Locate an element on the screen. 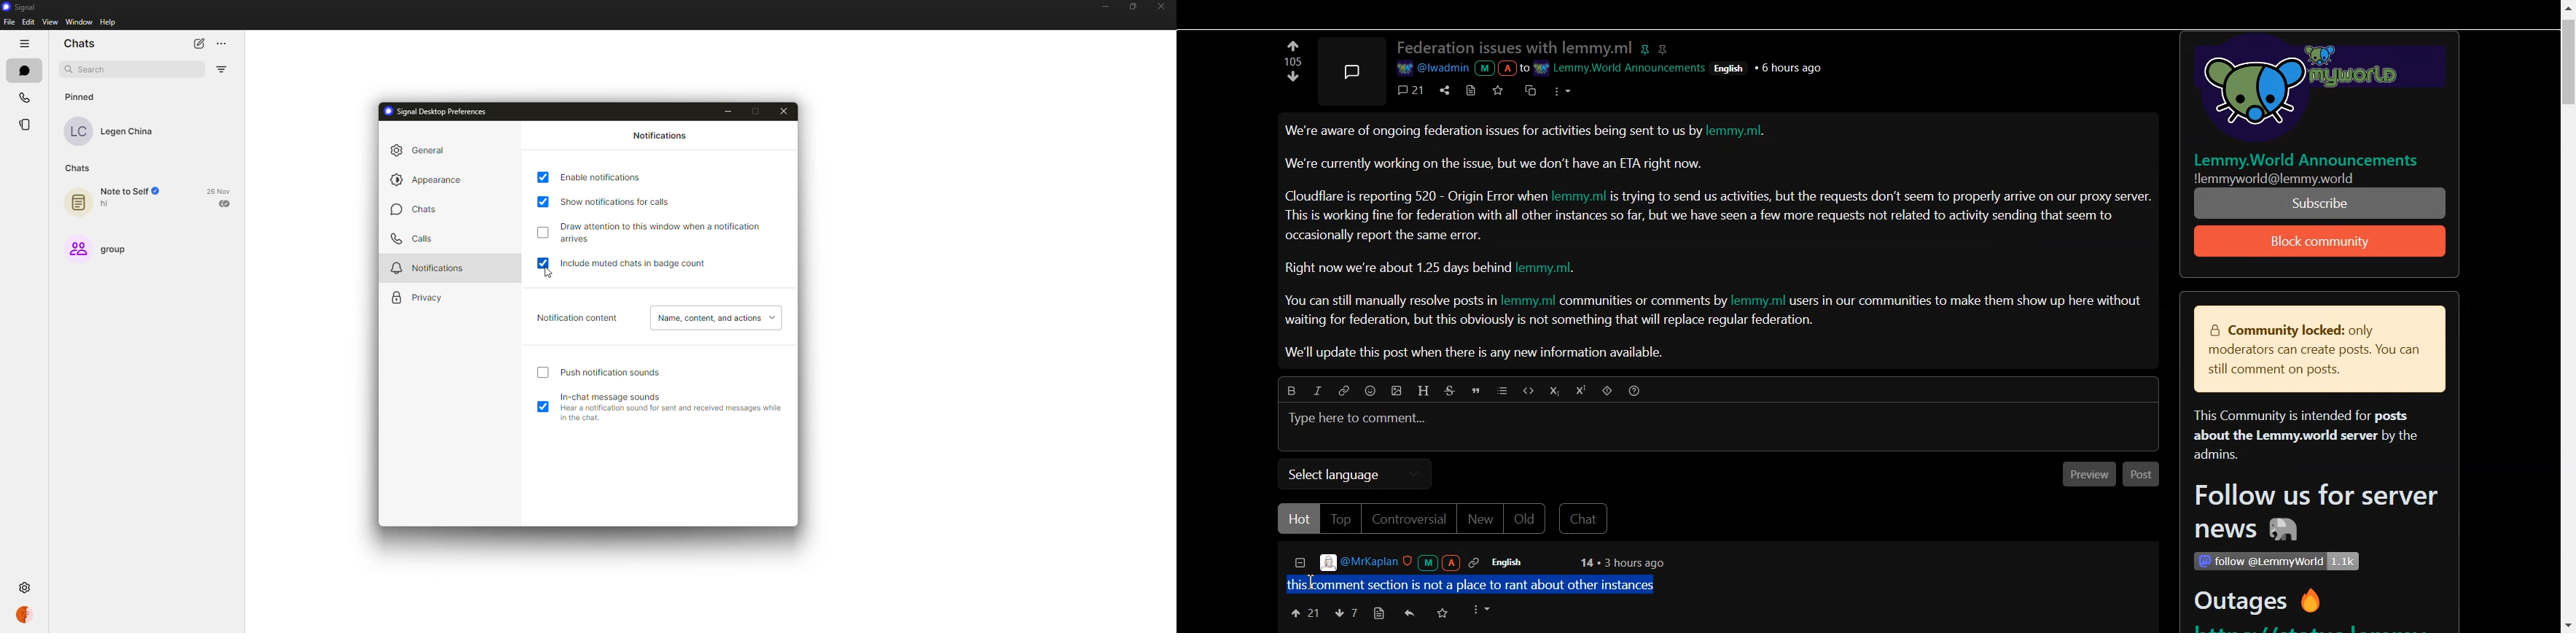 The image size is (2576, 644). 26 Nov is located at coordinates (219, 190).